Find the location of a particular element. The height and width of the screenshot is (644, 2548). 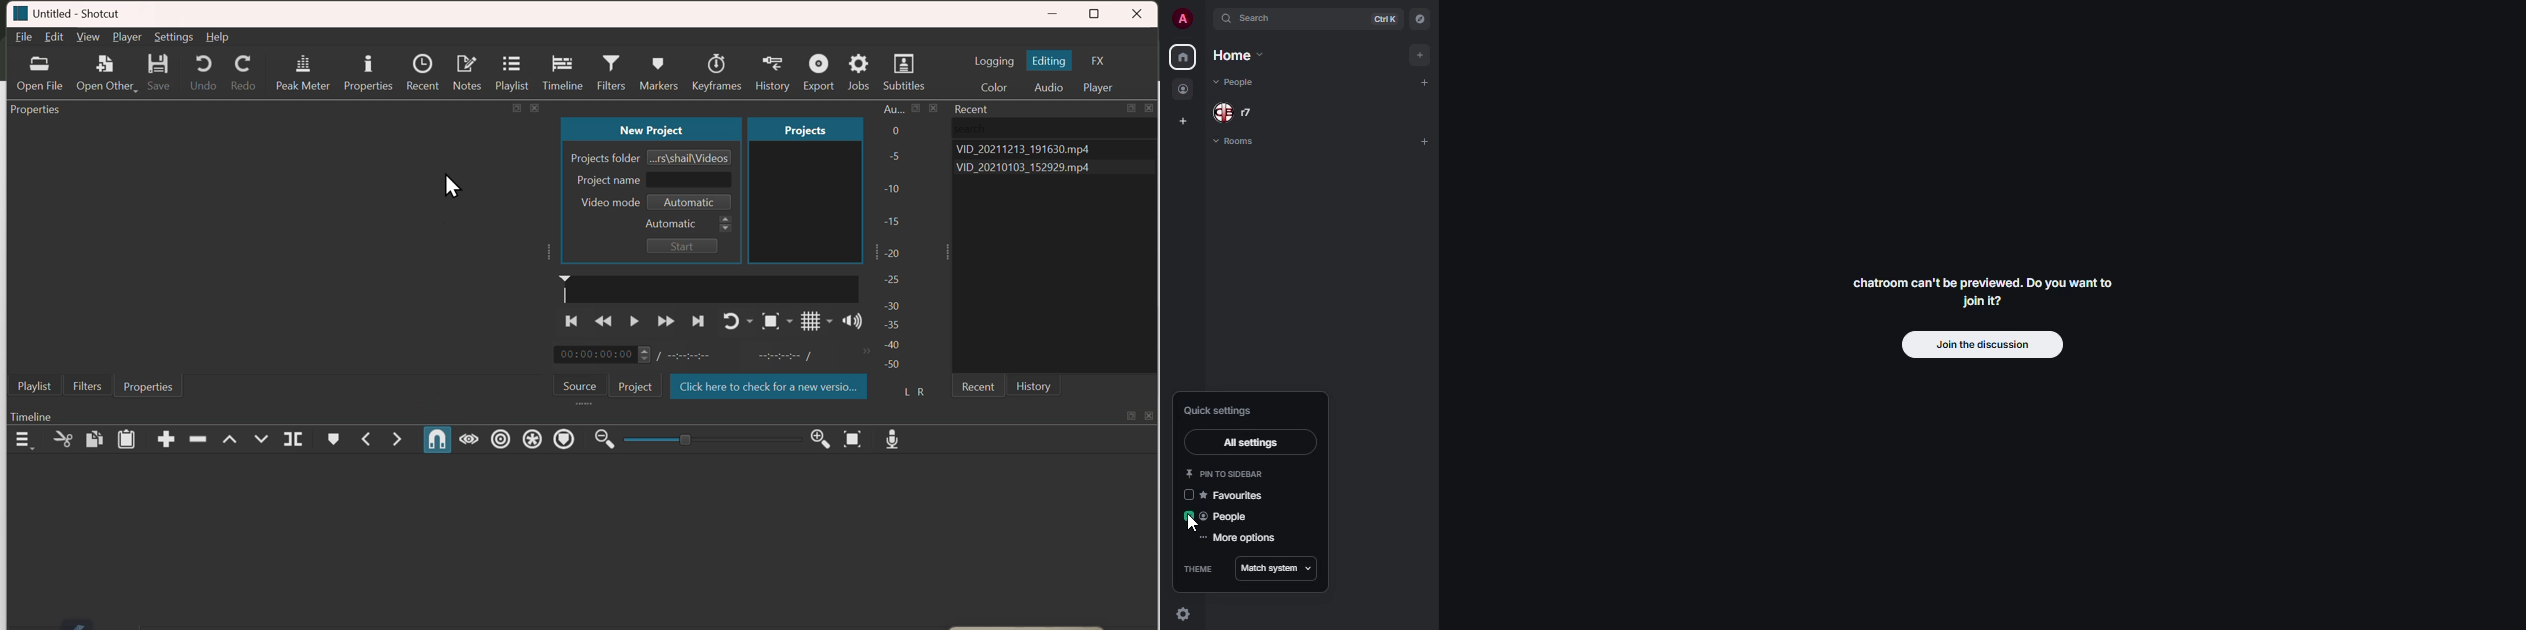

Project folder is located at coordinates (652, 157).